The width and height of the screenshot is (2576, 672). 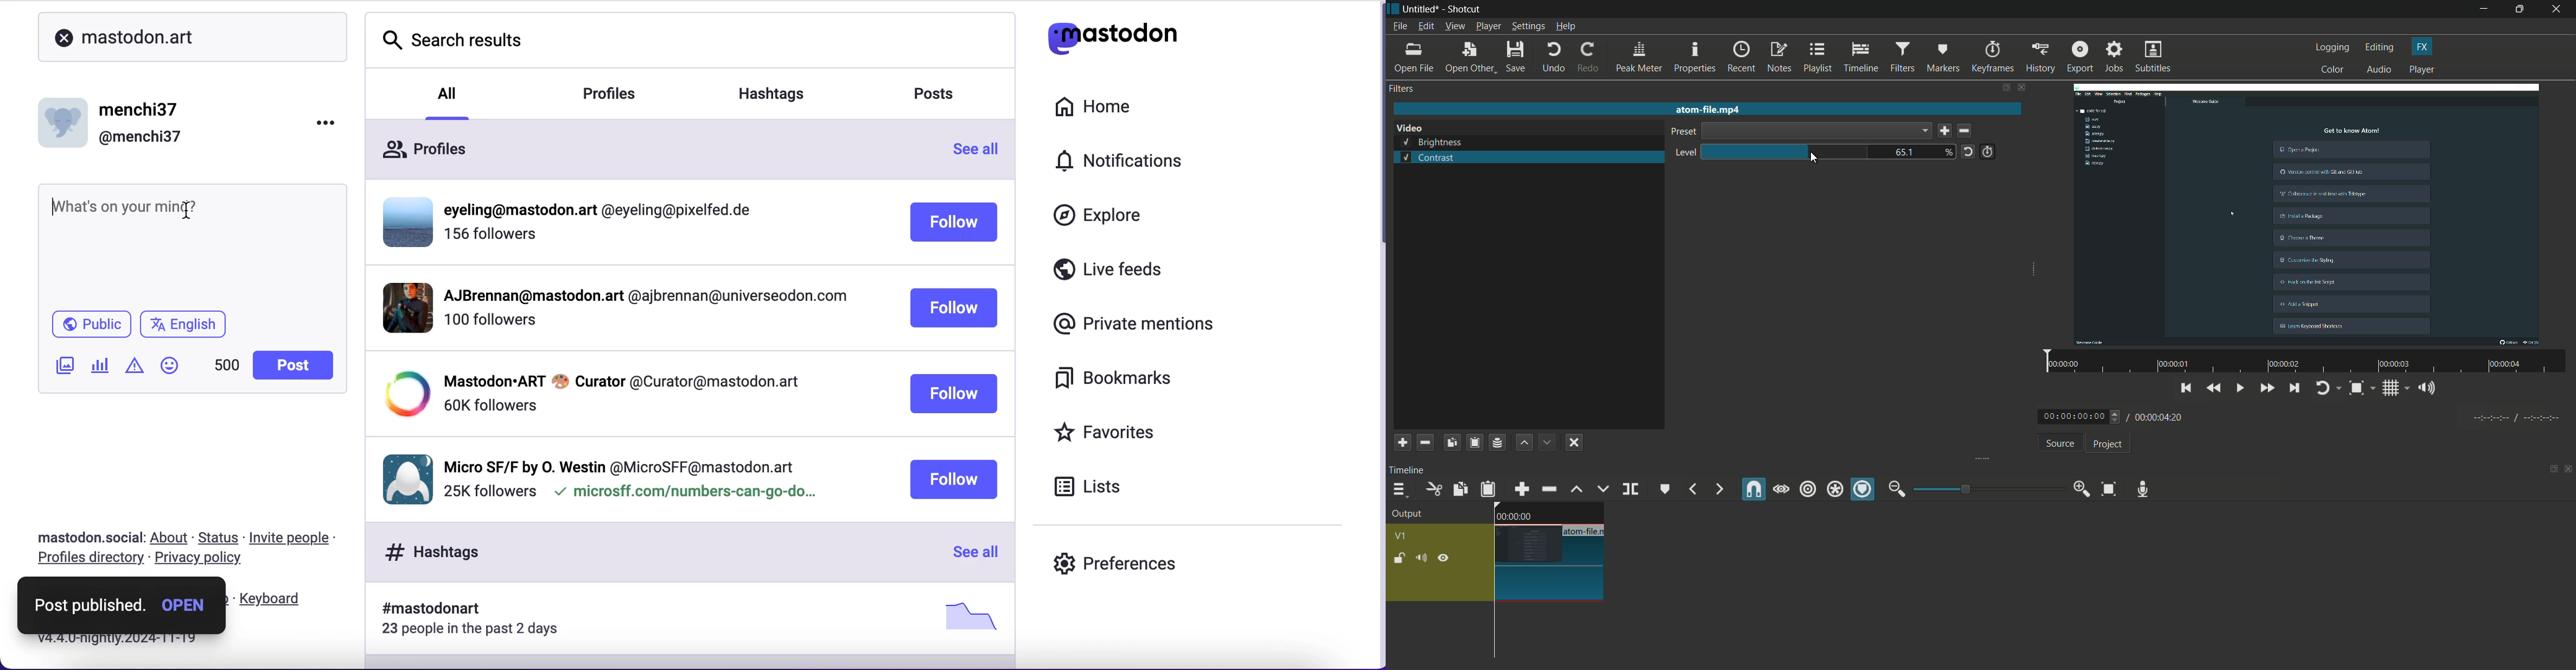 I want to click on timeline, so click(x=1862, y=58).